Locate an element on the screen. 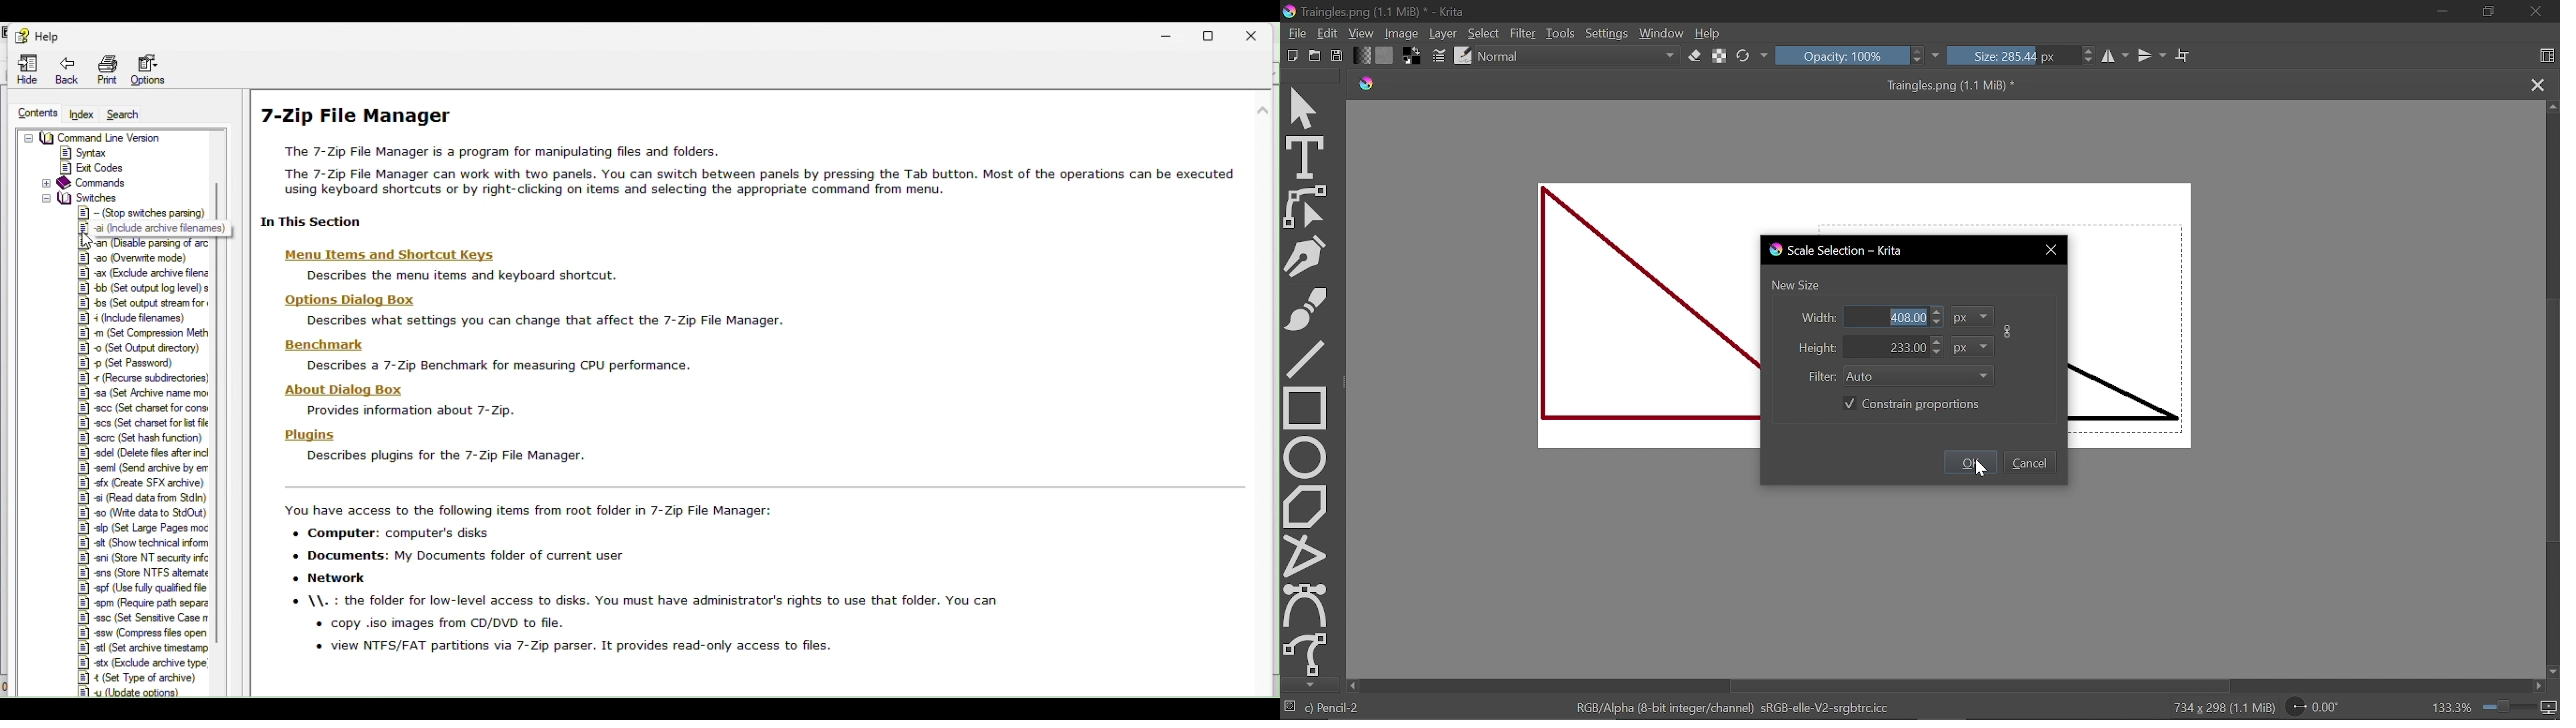 The width and height of the screenshot is (2576, 728). px is located at coordinates (1974, 316).